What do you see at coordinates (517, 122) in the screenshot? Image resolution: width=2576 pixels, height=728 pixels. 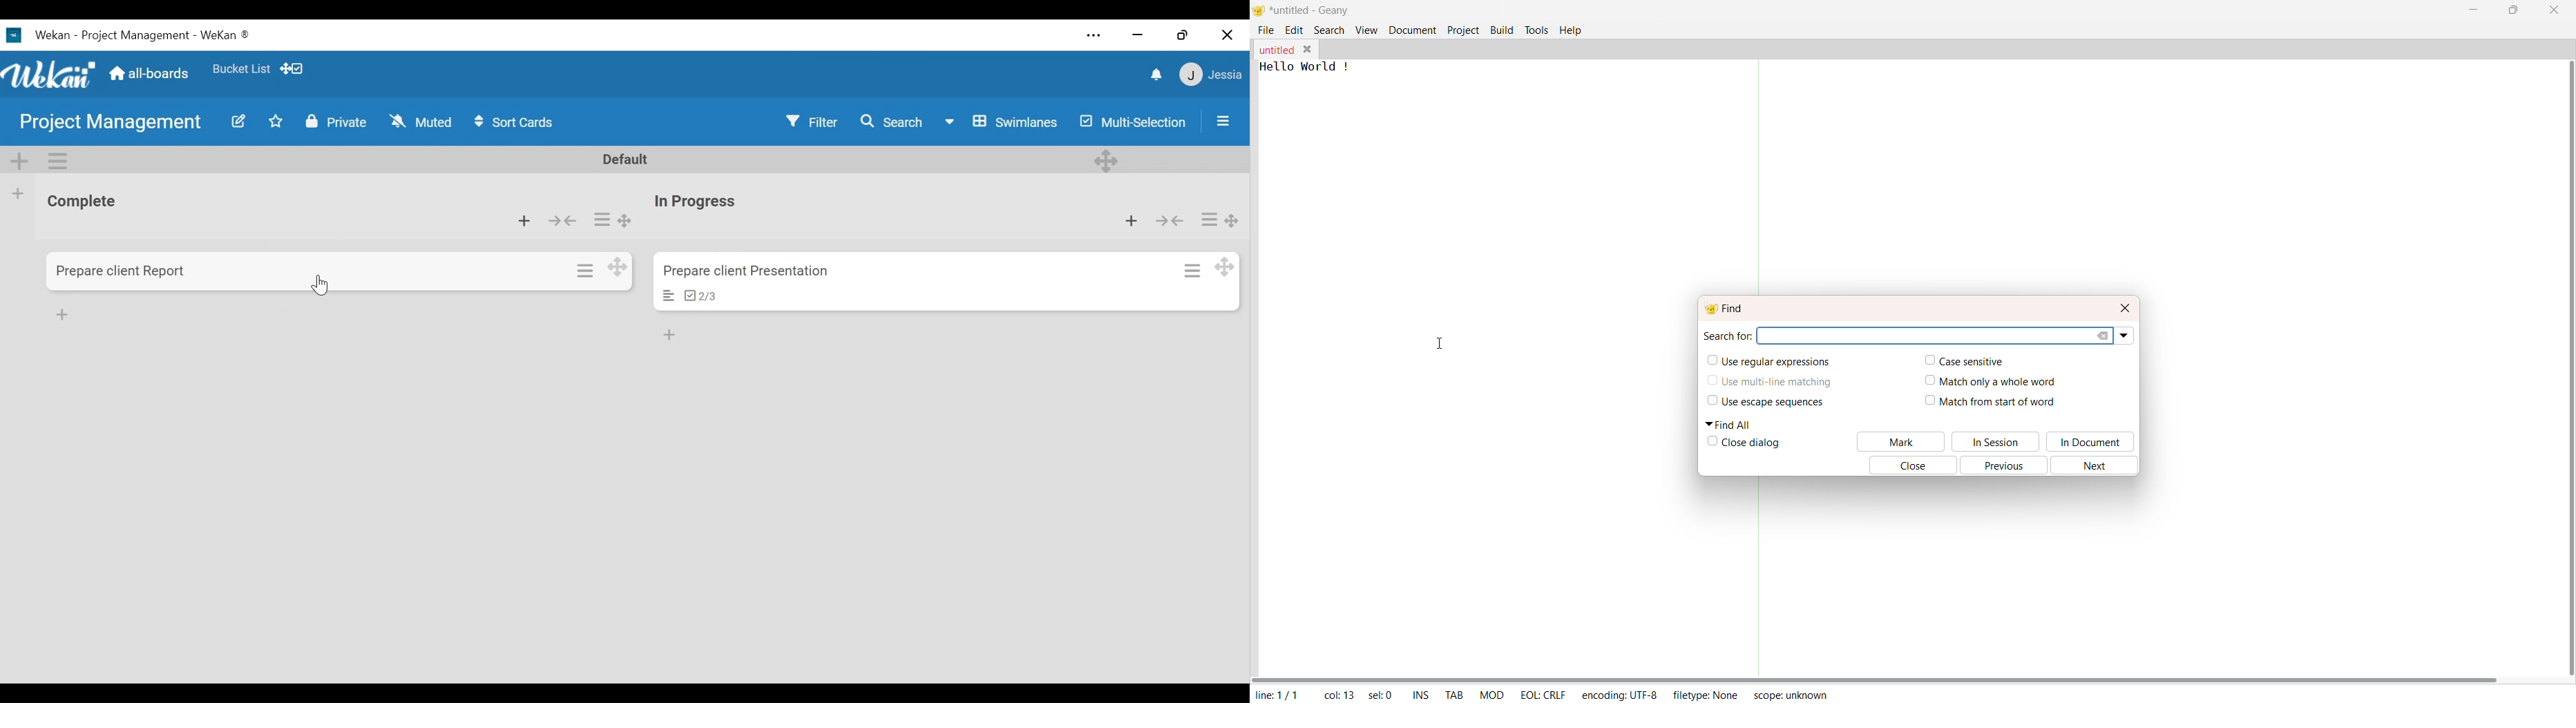 I see `` at bounding box center [517, 122].